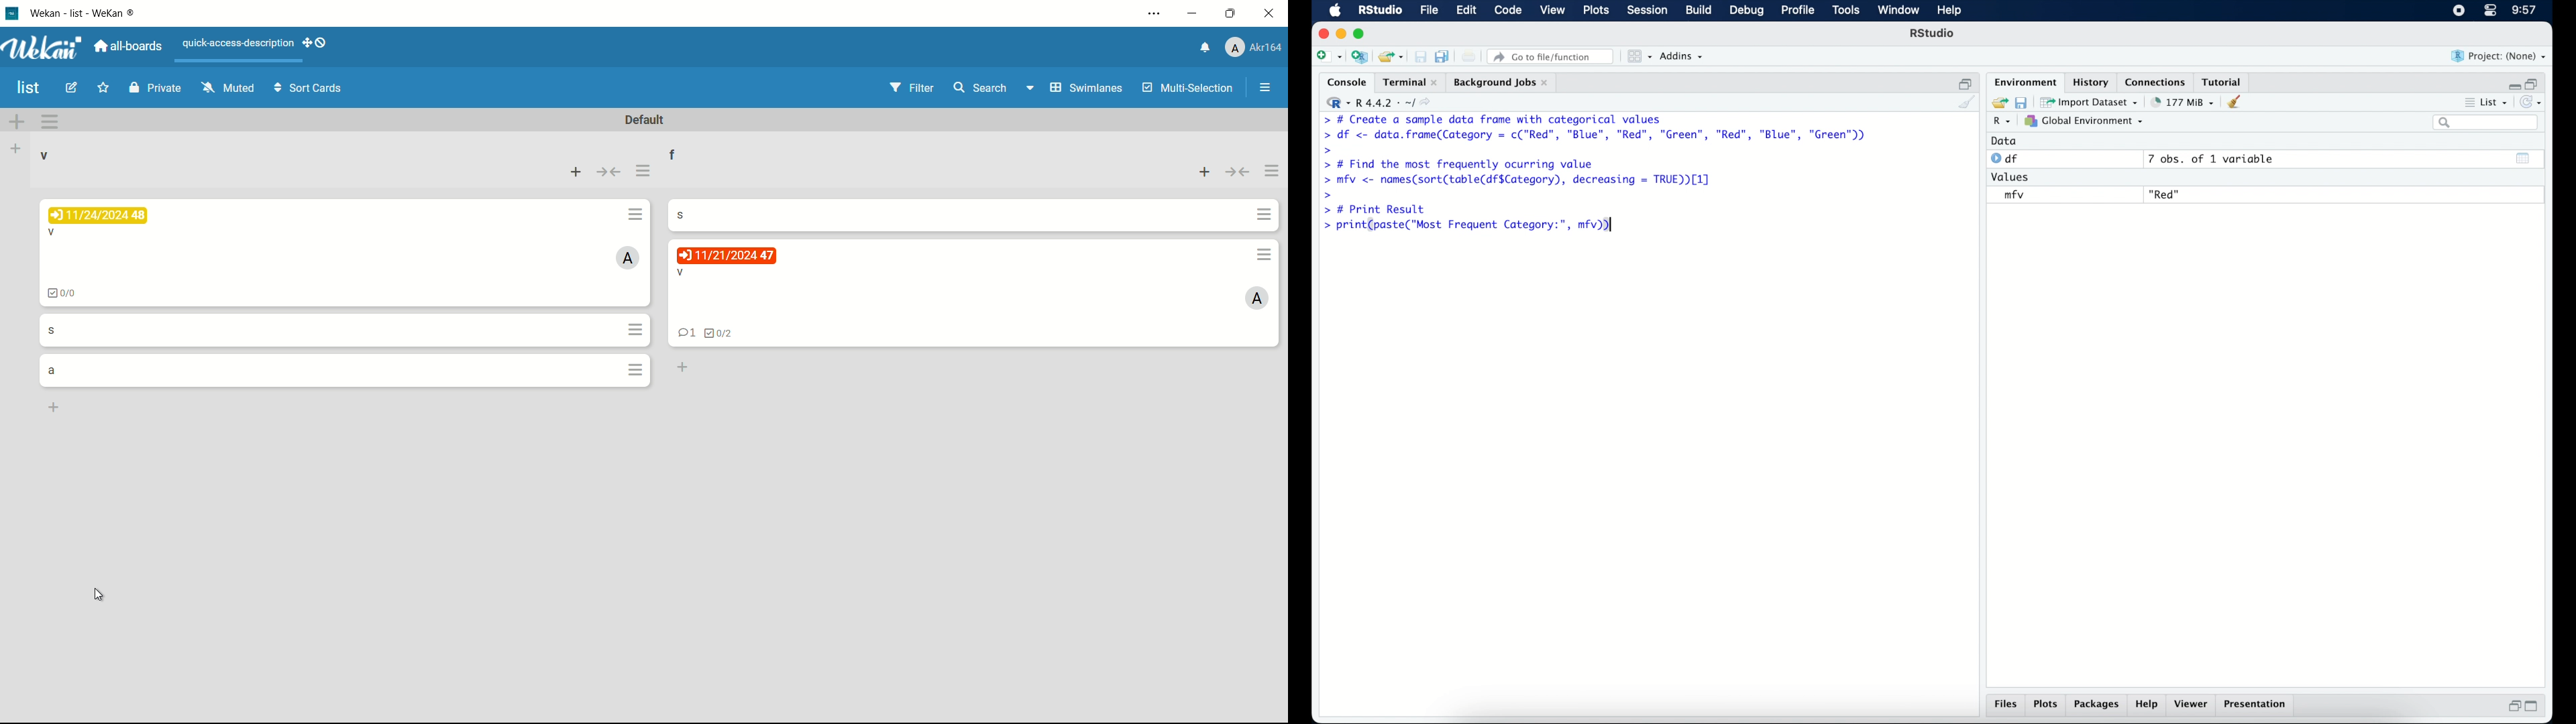 This screenshot has height=728, width=2576. I want to click on command prompt, so click(1328, 194).